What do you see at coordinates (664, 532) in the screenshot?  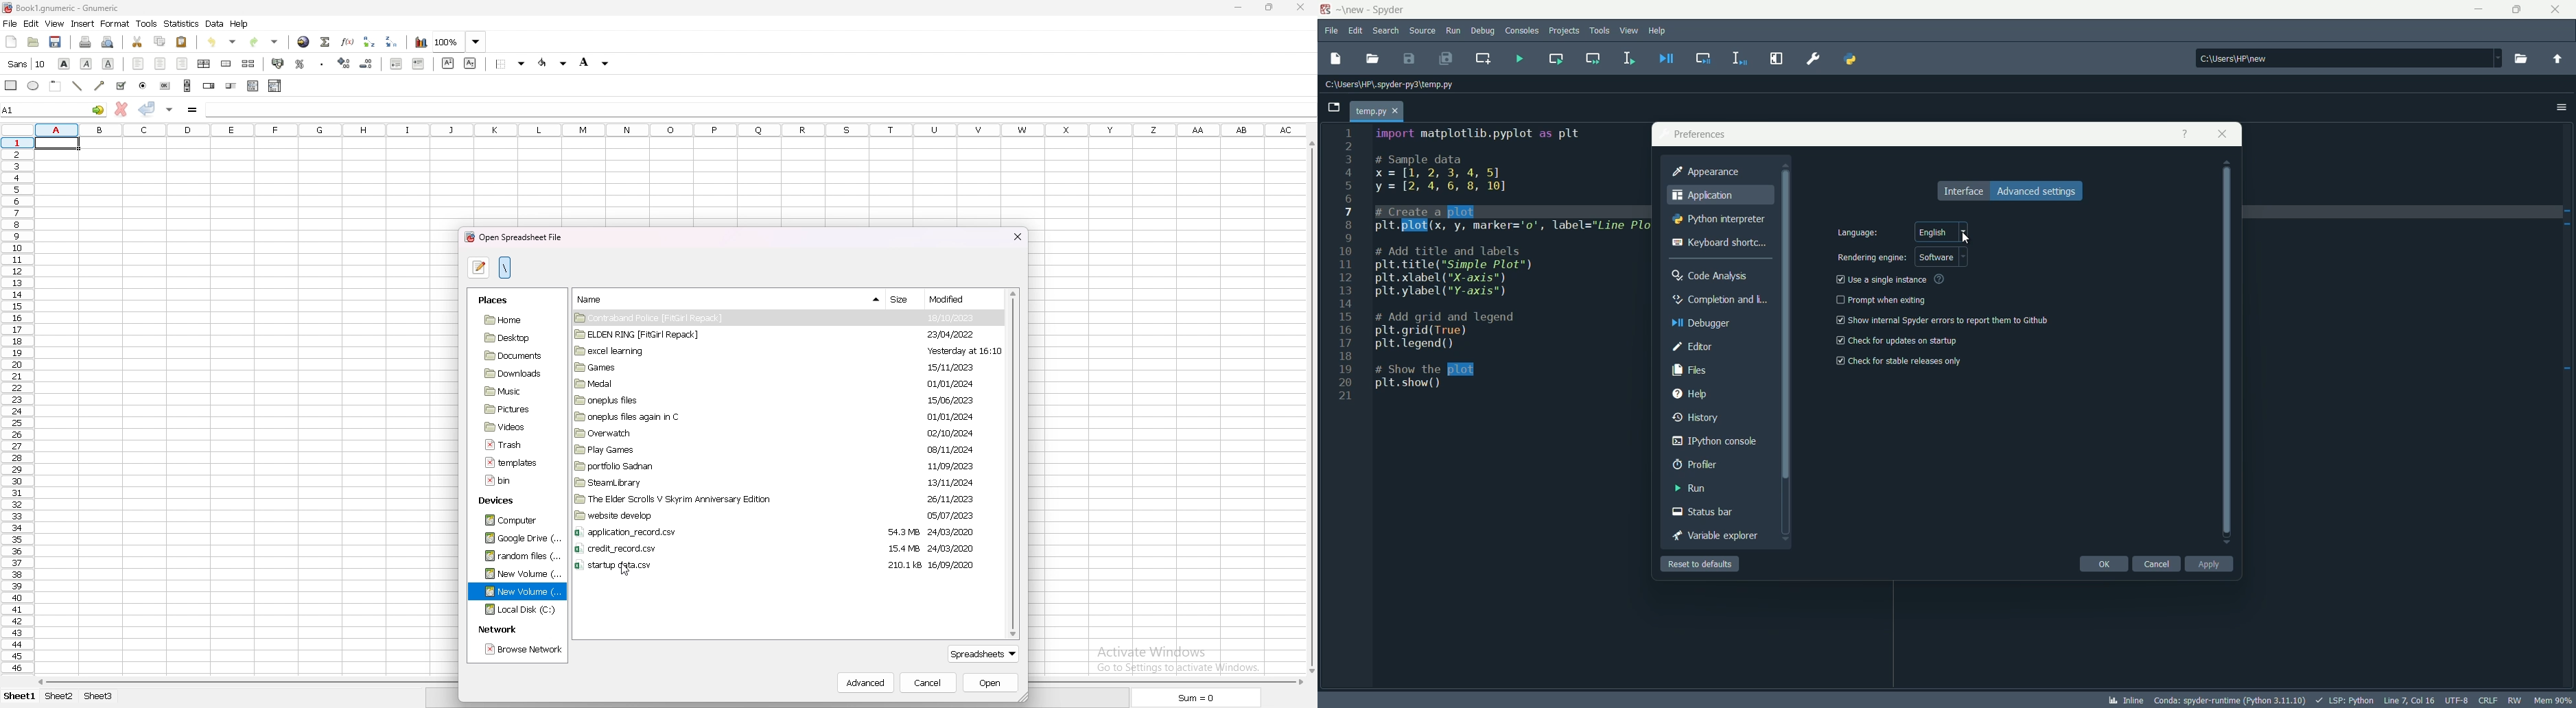 I see `file` at bounding box center [664, 532].